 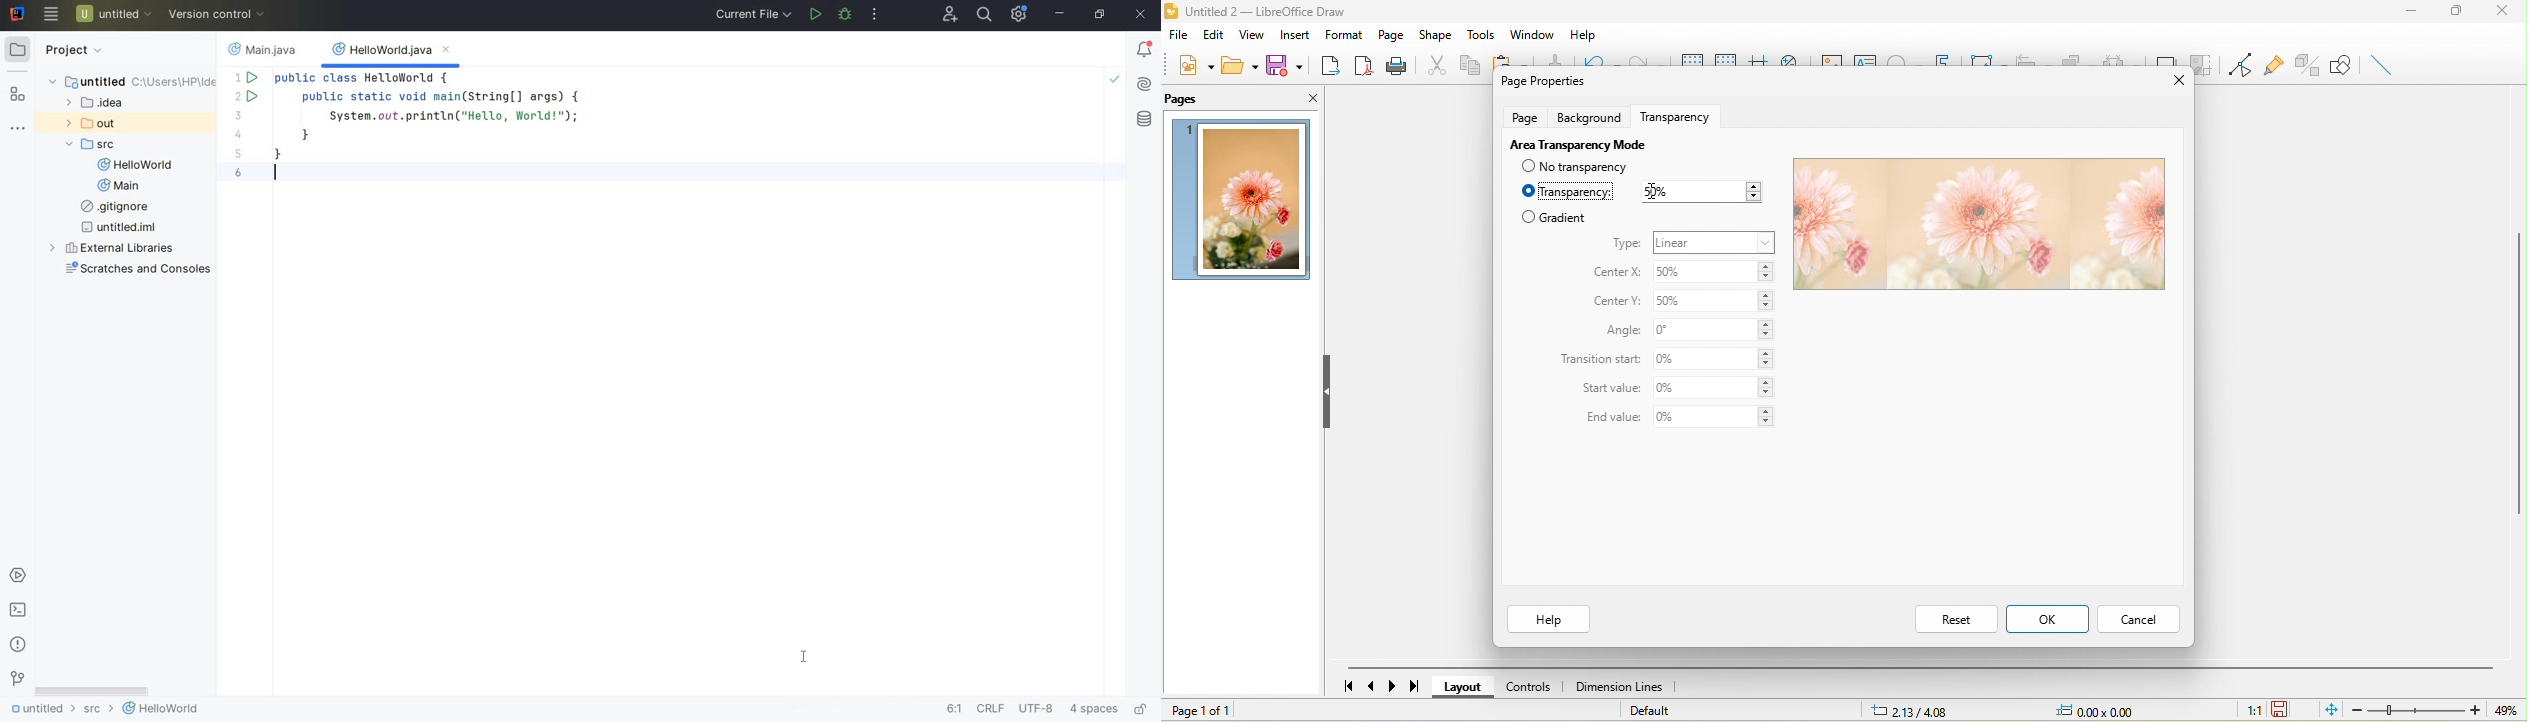 What do you see at coordinates (1348, 684) in the screenshot?
I see `first page` at bounding box center [1348, 684].